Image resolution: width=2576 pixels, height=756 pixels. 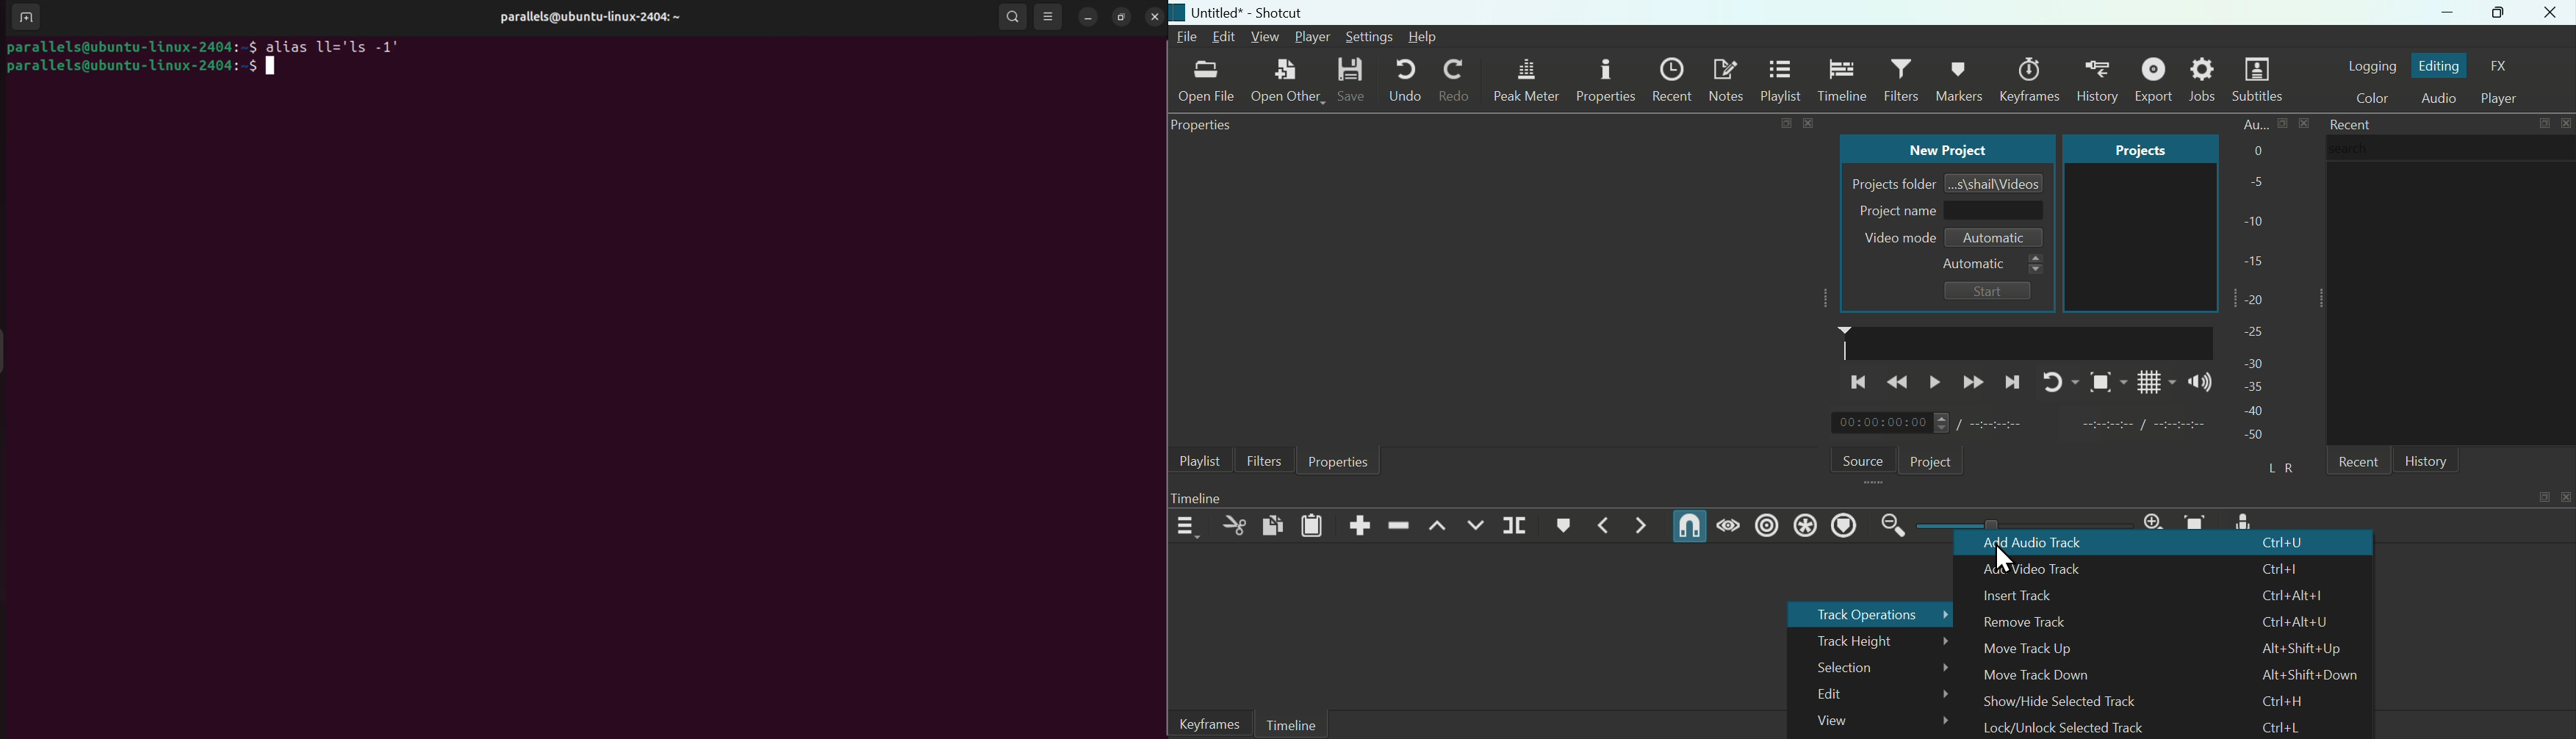 What do you see at coordinates (2253, 436) in the screenshot?
I see `-50` at bounding box center [2253, 436].